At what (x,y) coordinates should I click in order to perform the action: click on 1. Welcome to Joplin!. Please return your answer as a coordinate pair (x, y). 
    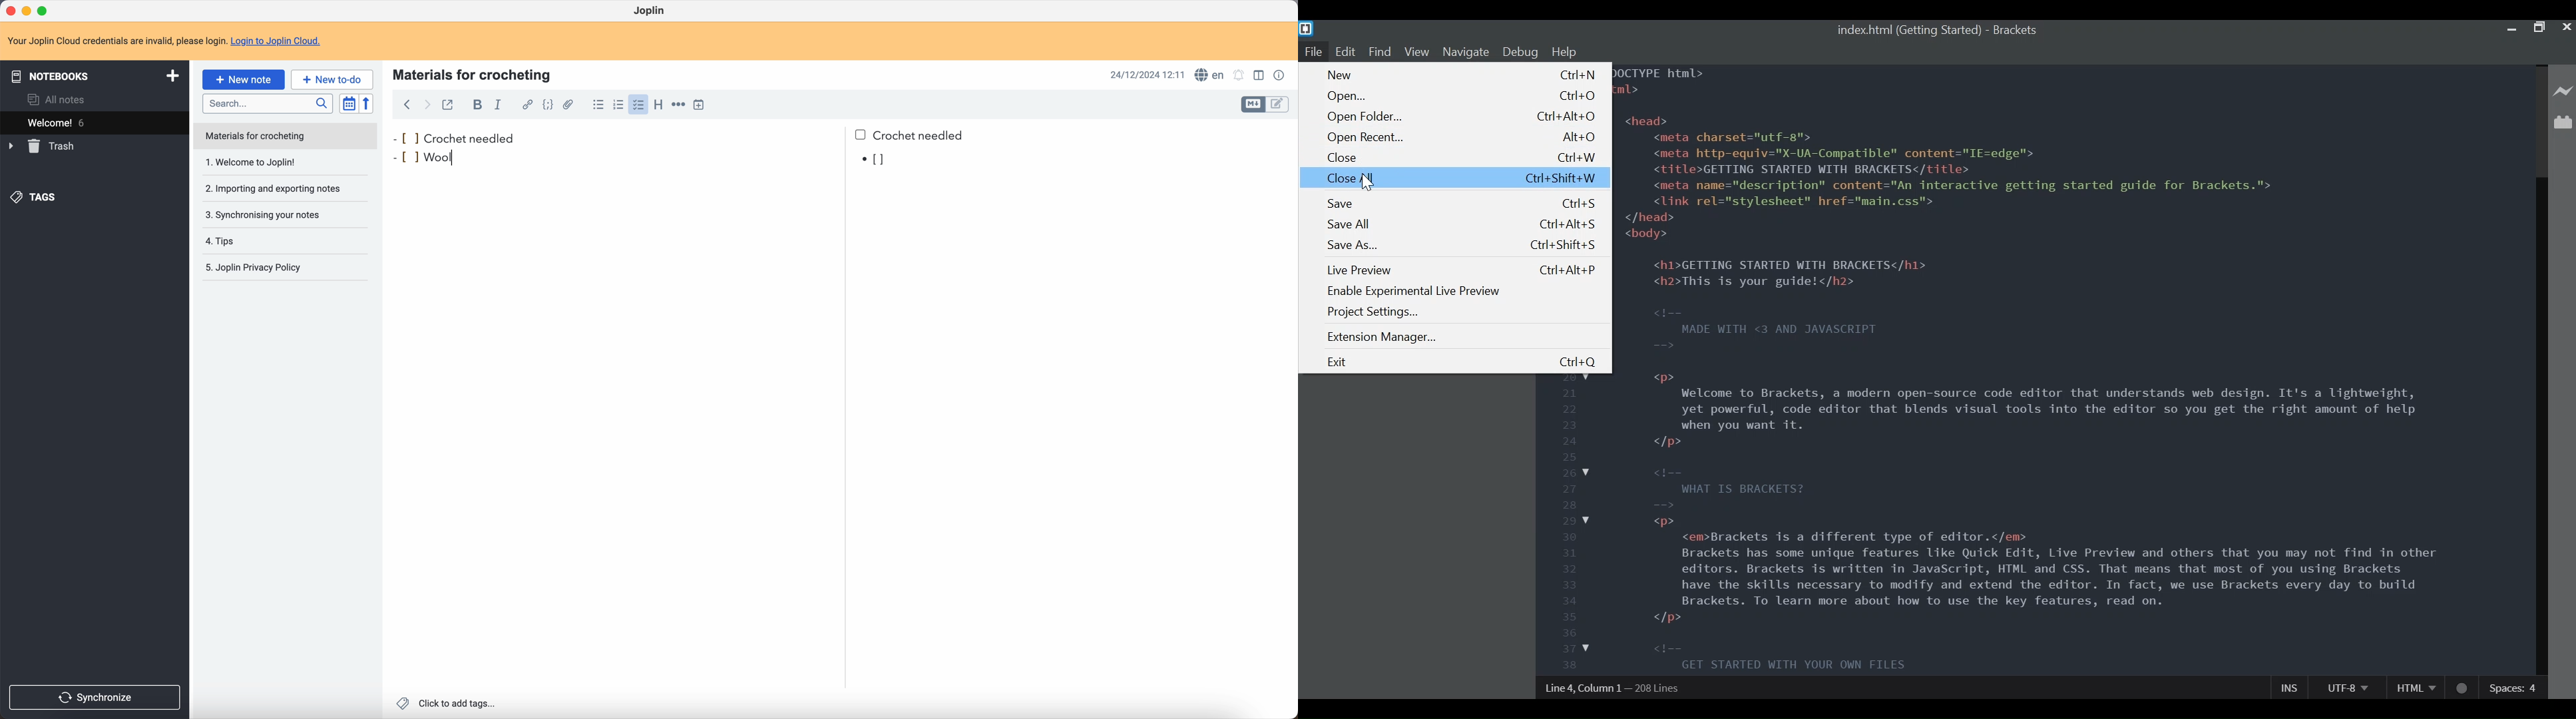
    Looking at the image, I should click on (279, 163).